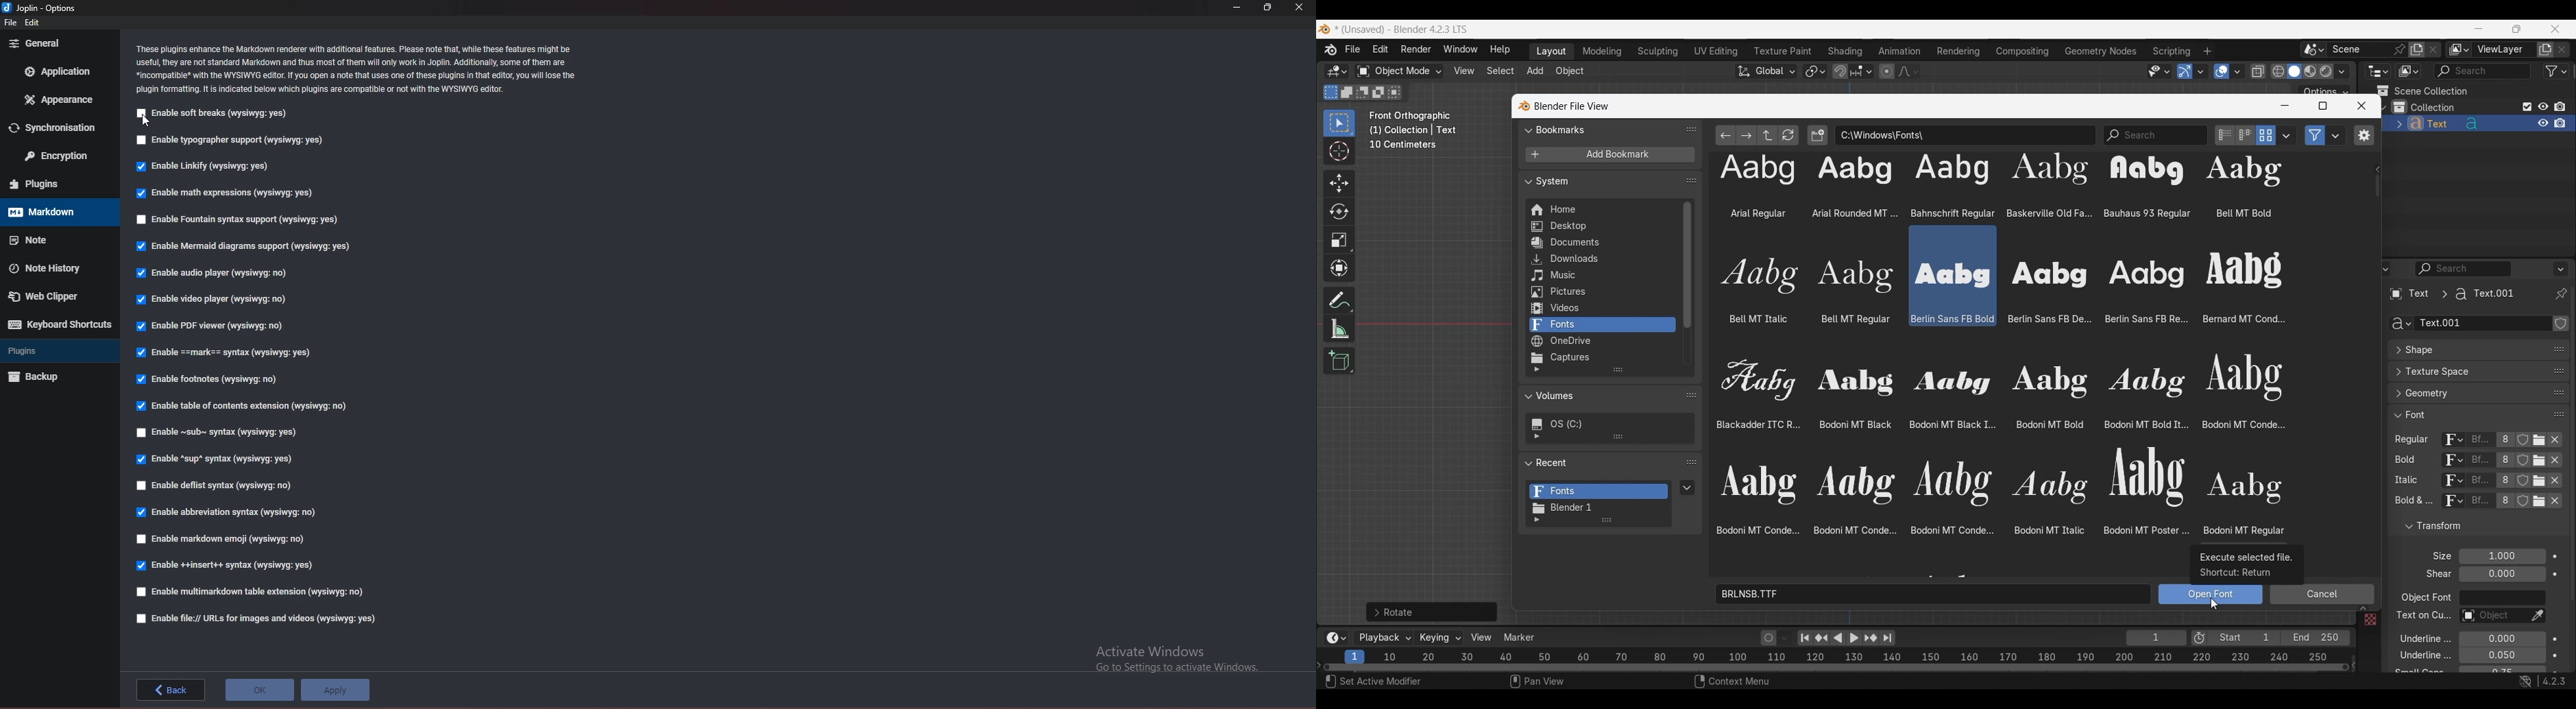 The width and height of the screenshot is (2576, 728). Describe the element at coordinates (1337, 71) in the screenshot. I see `Select editor type/3D Viewport, current selection` at that location.